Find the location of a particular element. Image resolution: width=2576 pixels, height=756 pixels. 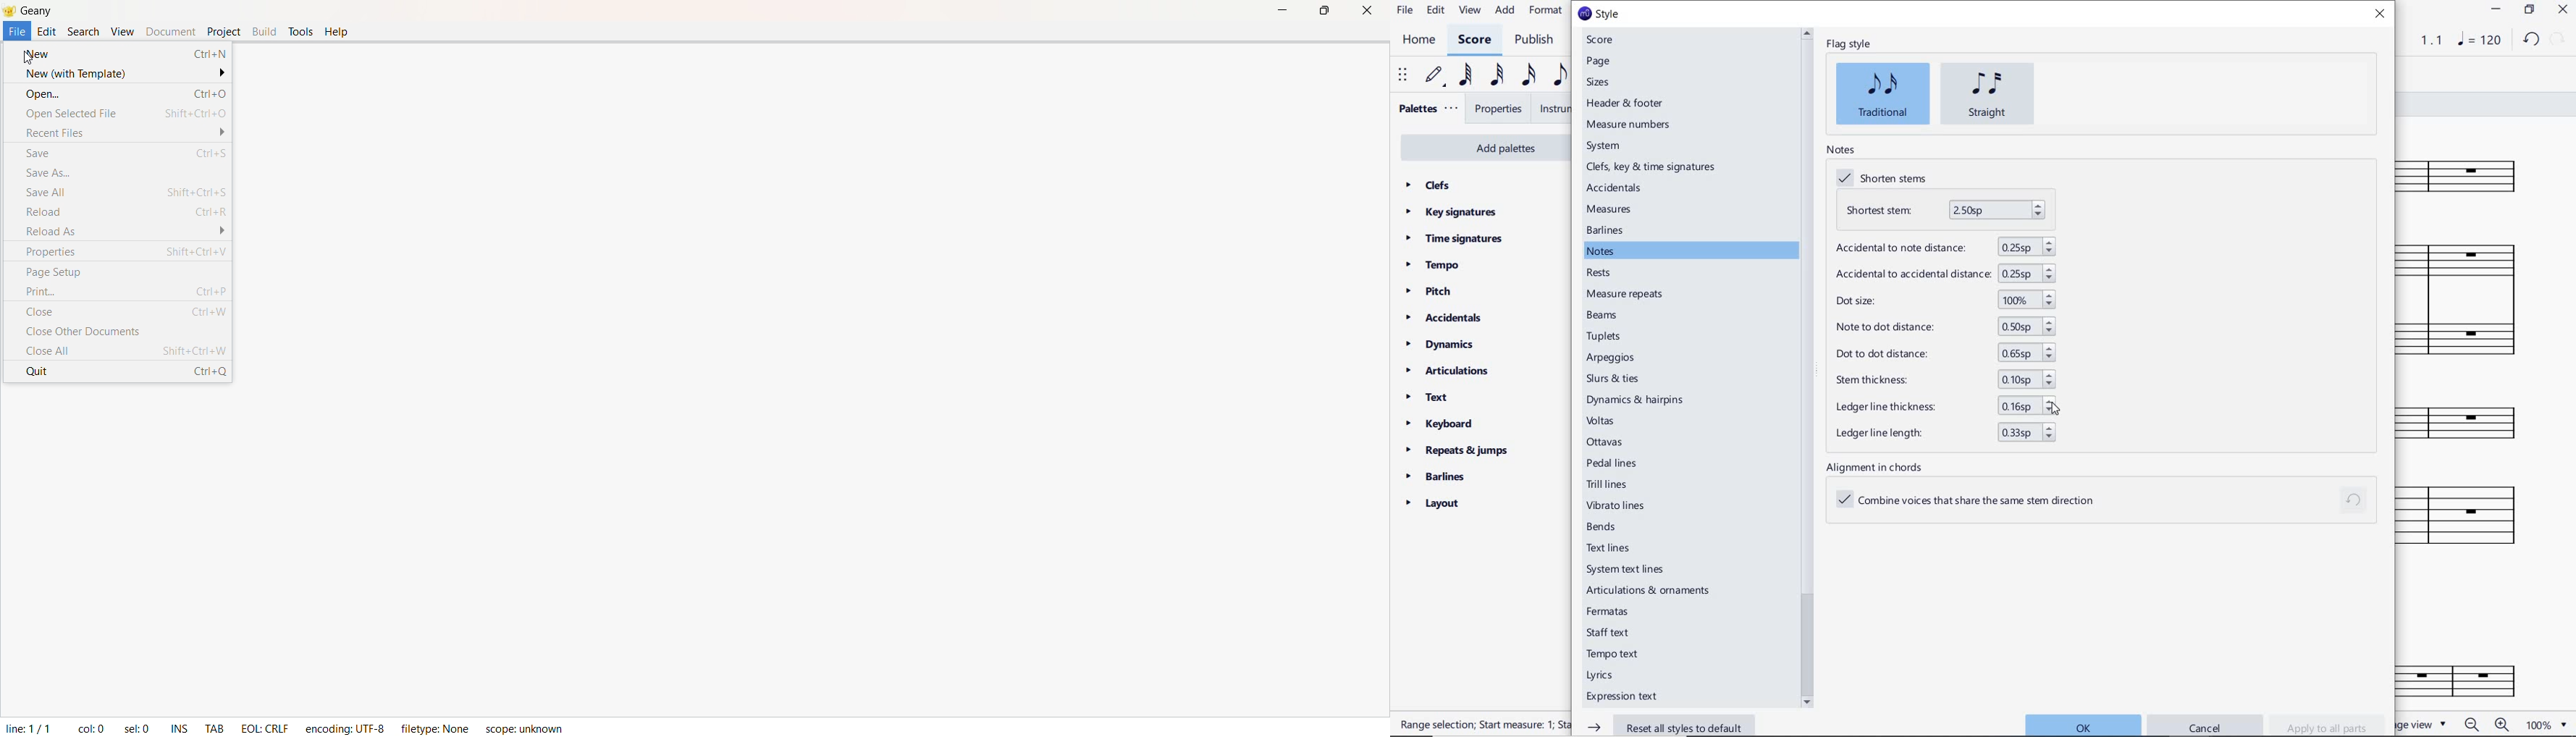

pitch is located at coordinates (1429, 292).